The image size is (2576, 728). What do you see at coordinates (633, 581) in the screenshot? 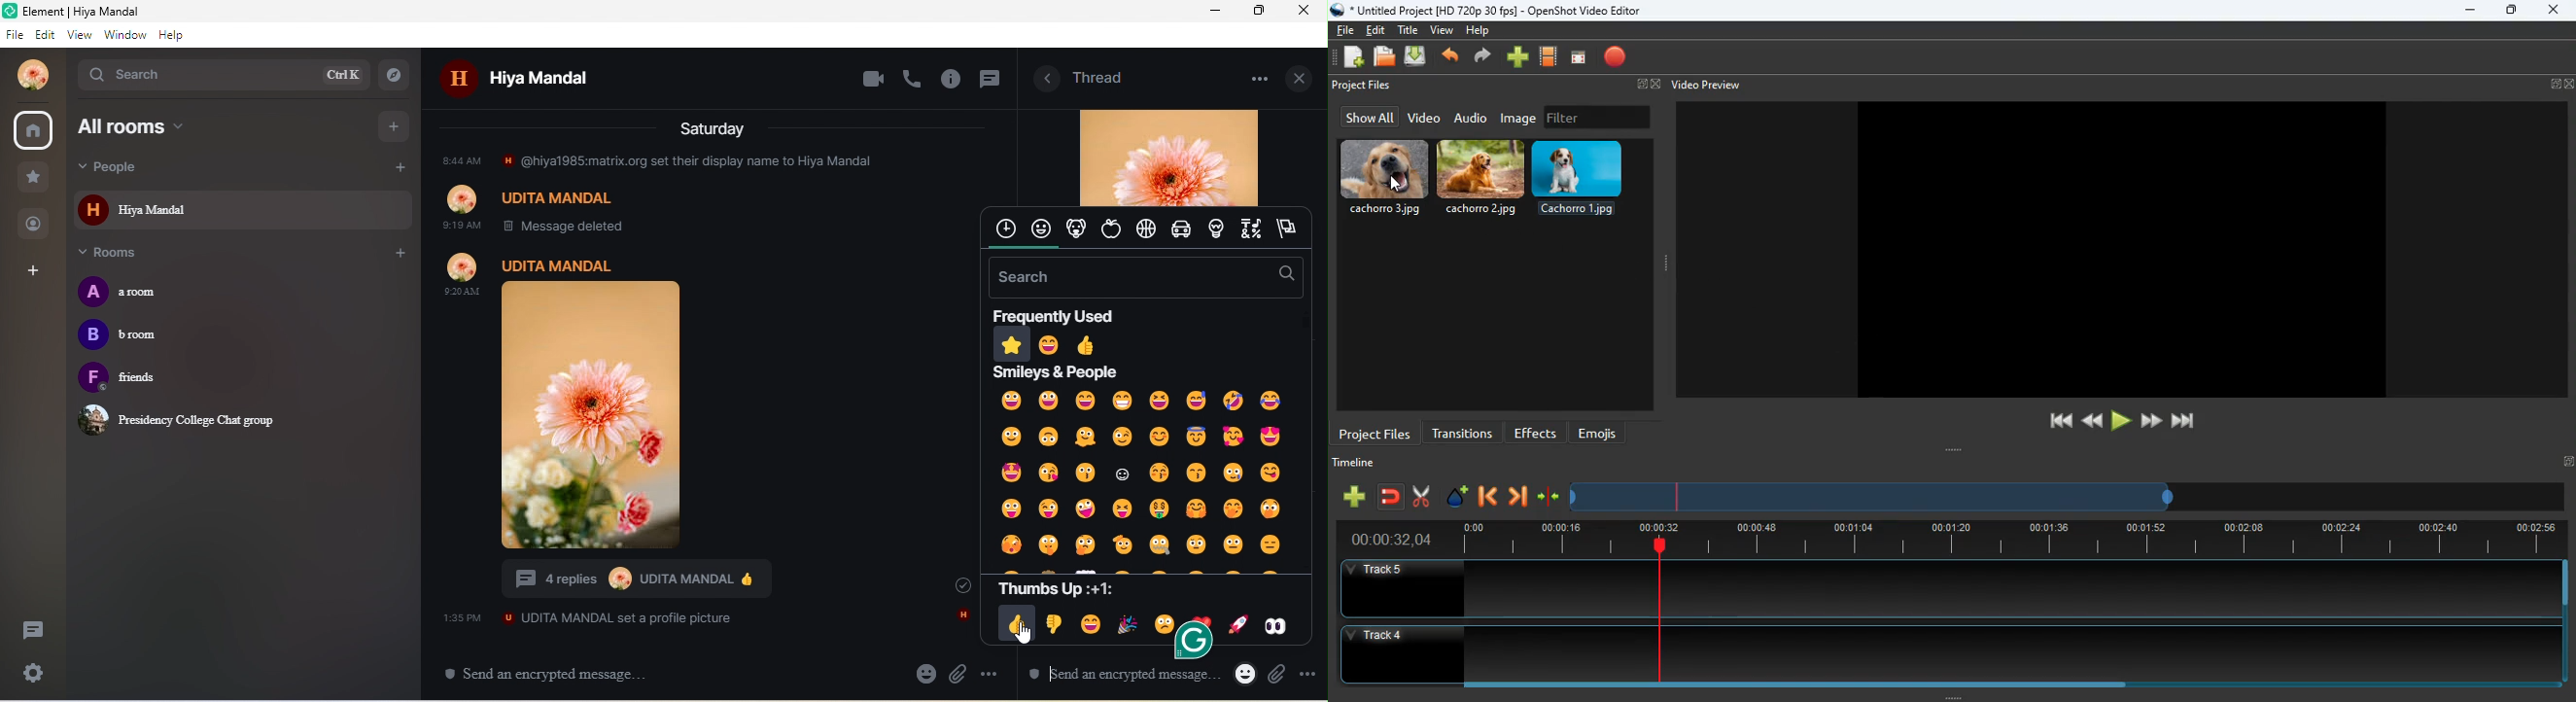
I see `Reacted to multiple messages in a row using emoji` at bounding box center [633, 581].